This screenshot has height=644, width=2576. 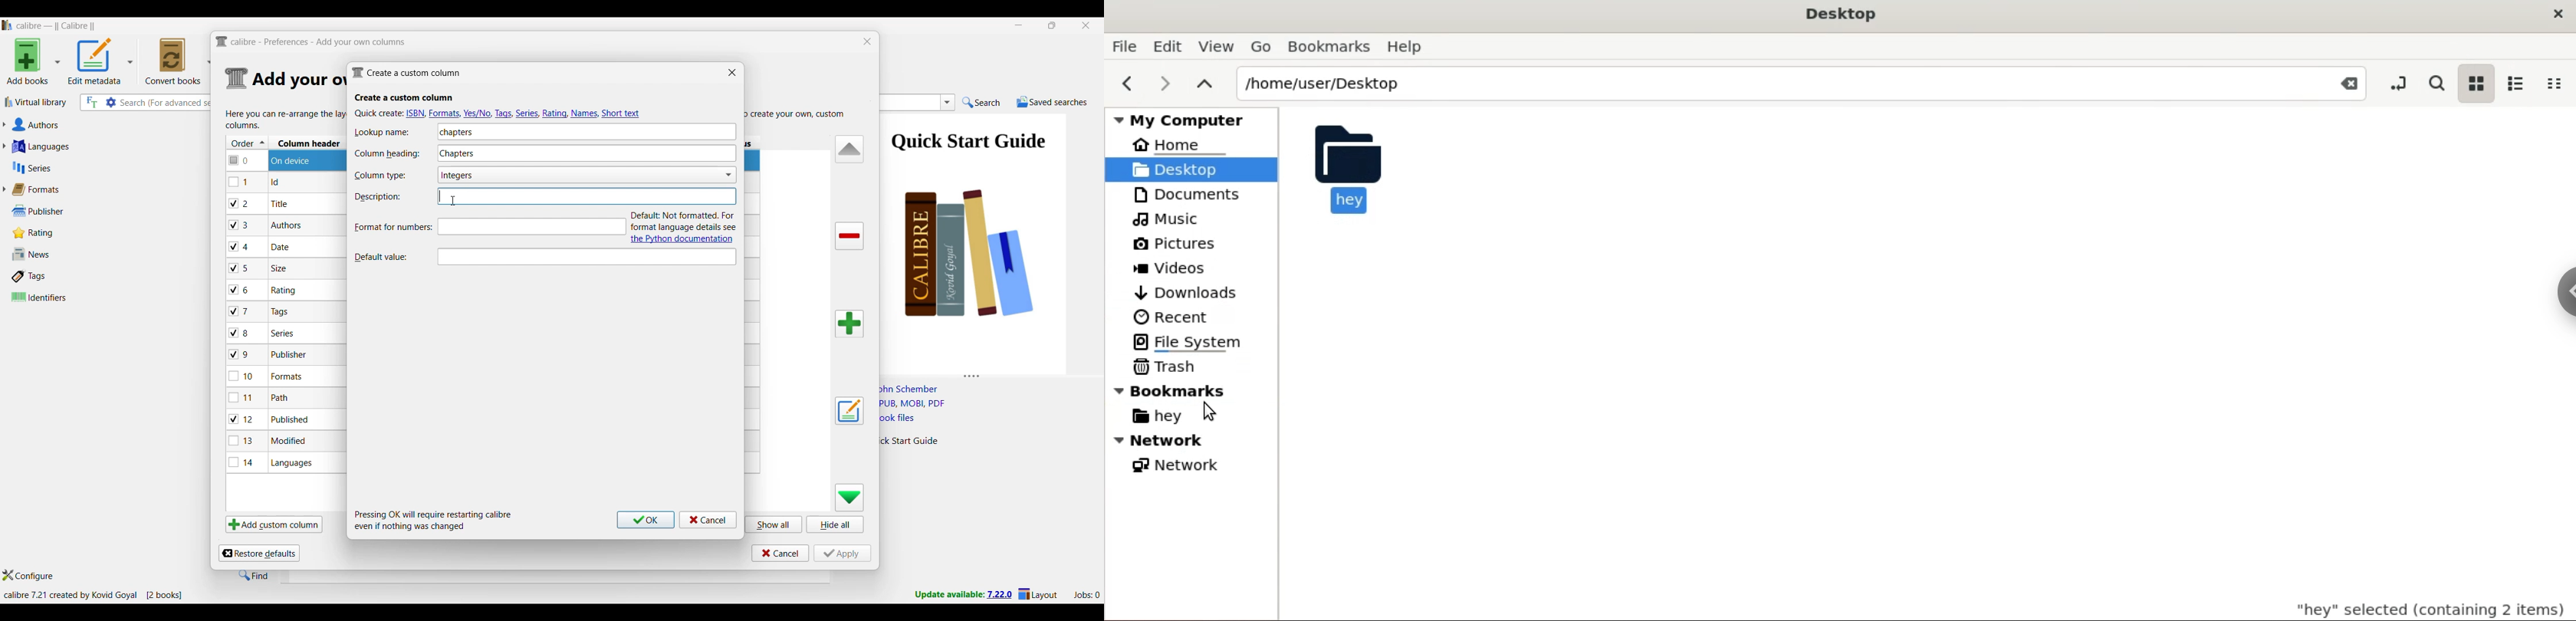 What do you see at coordinates (56, 297) in the screenshot?
I see `Identifiers` at bounding box center [56, 297].